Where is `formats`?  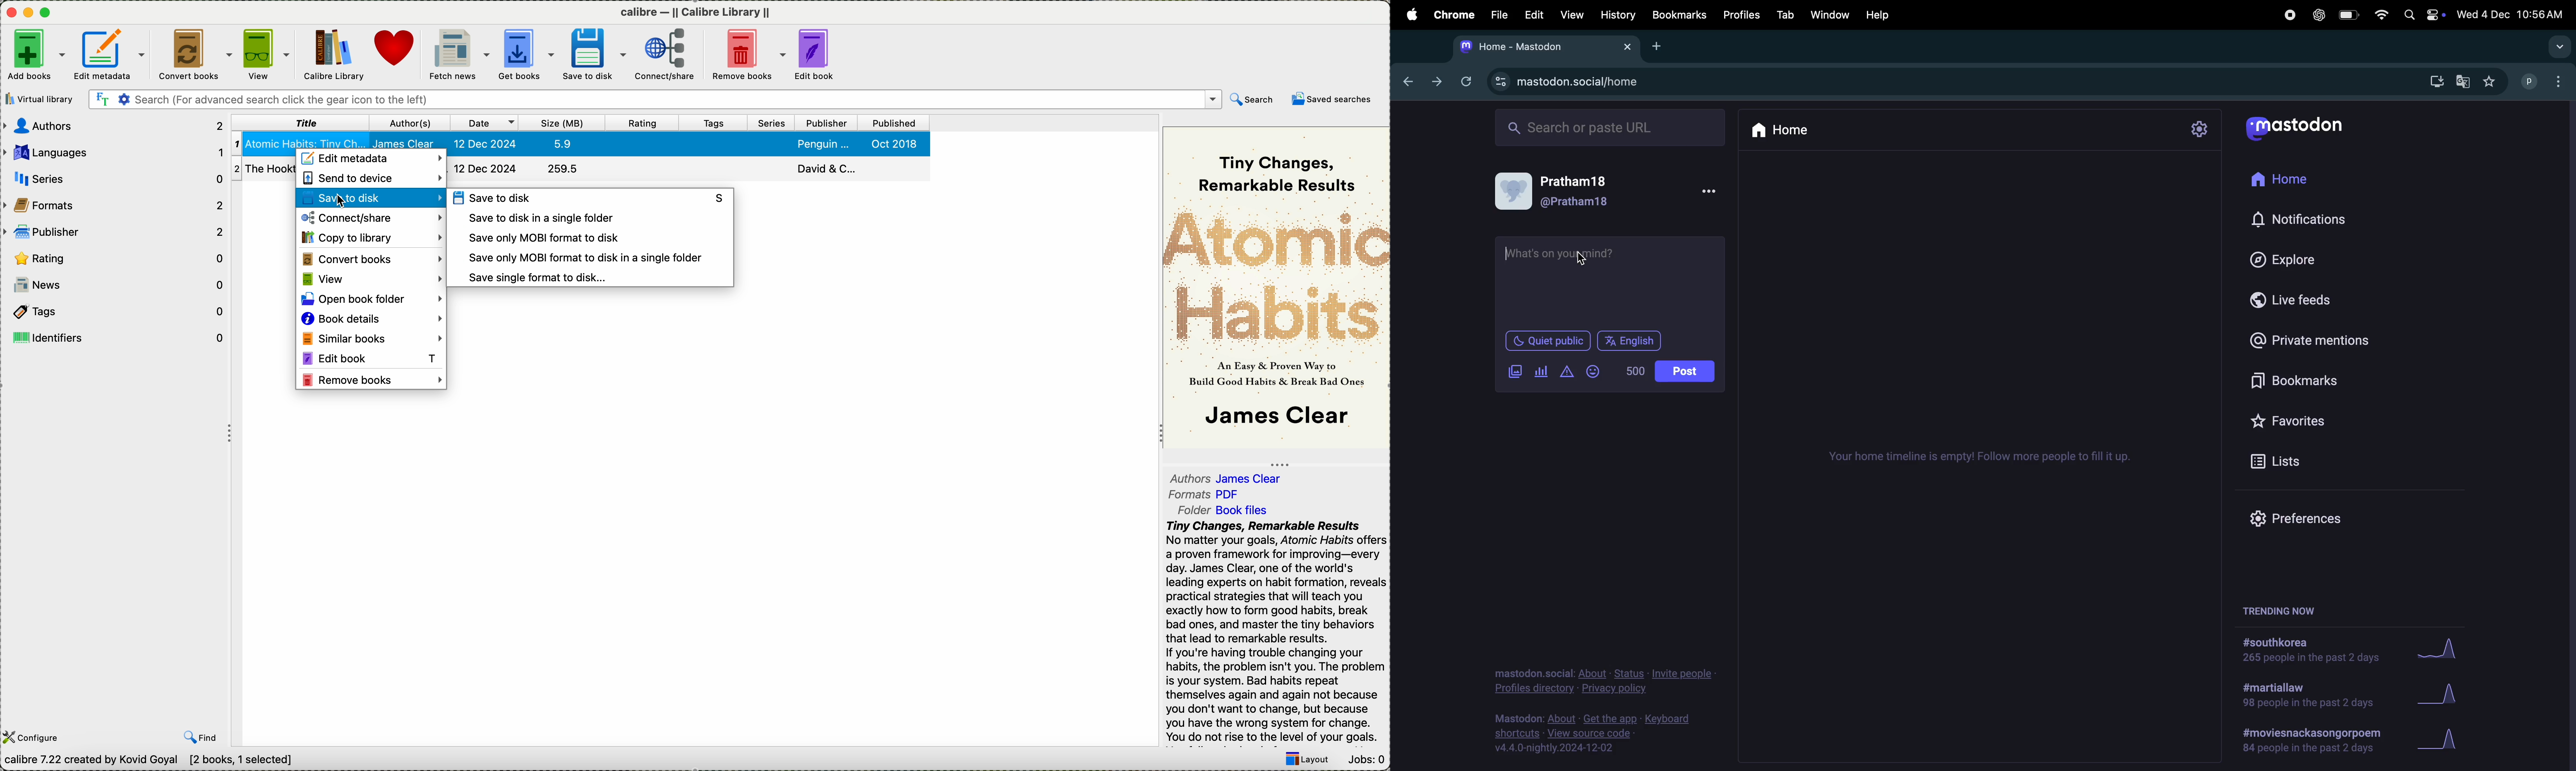
formats is located at coordinates (1207, 495).